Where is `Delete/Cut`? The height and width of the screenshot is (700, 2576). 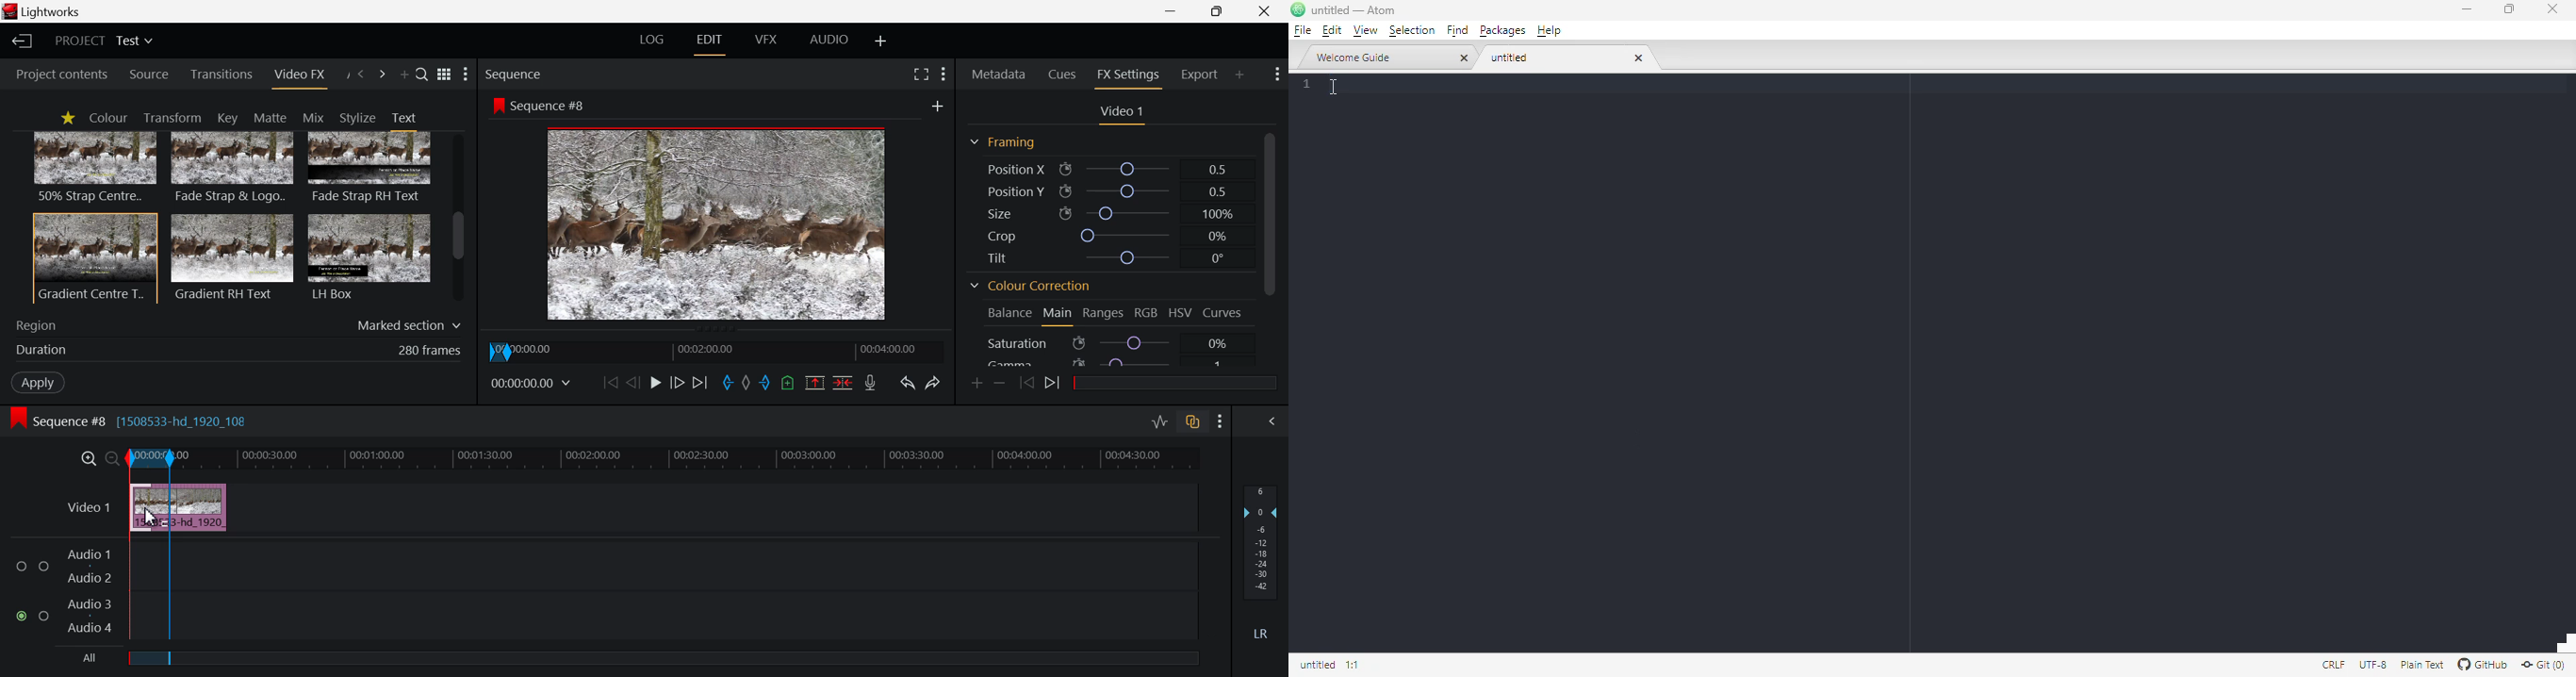 Delete/Cut is located at coordinates (843, 384).